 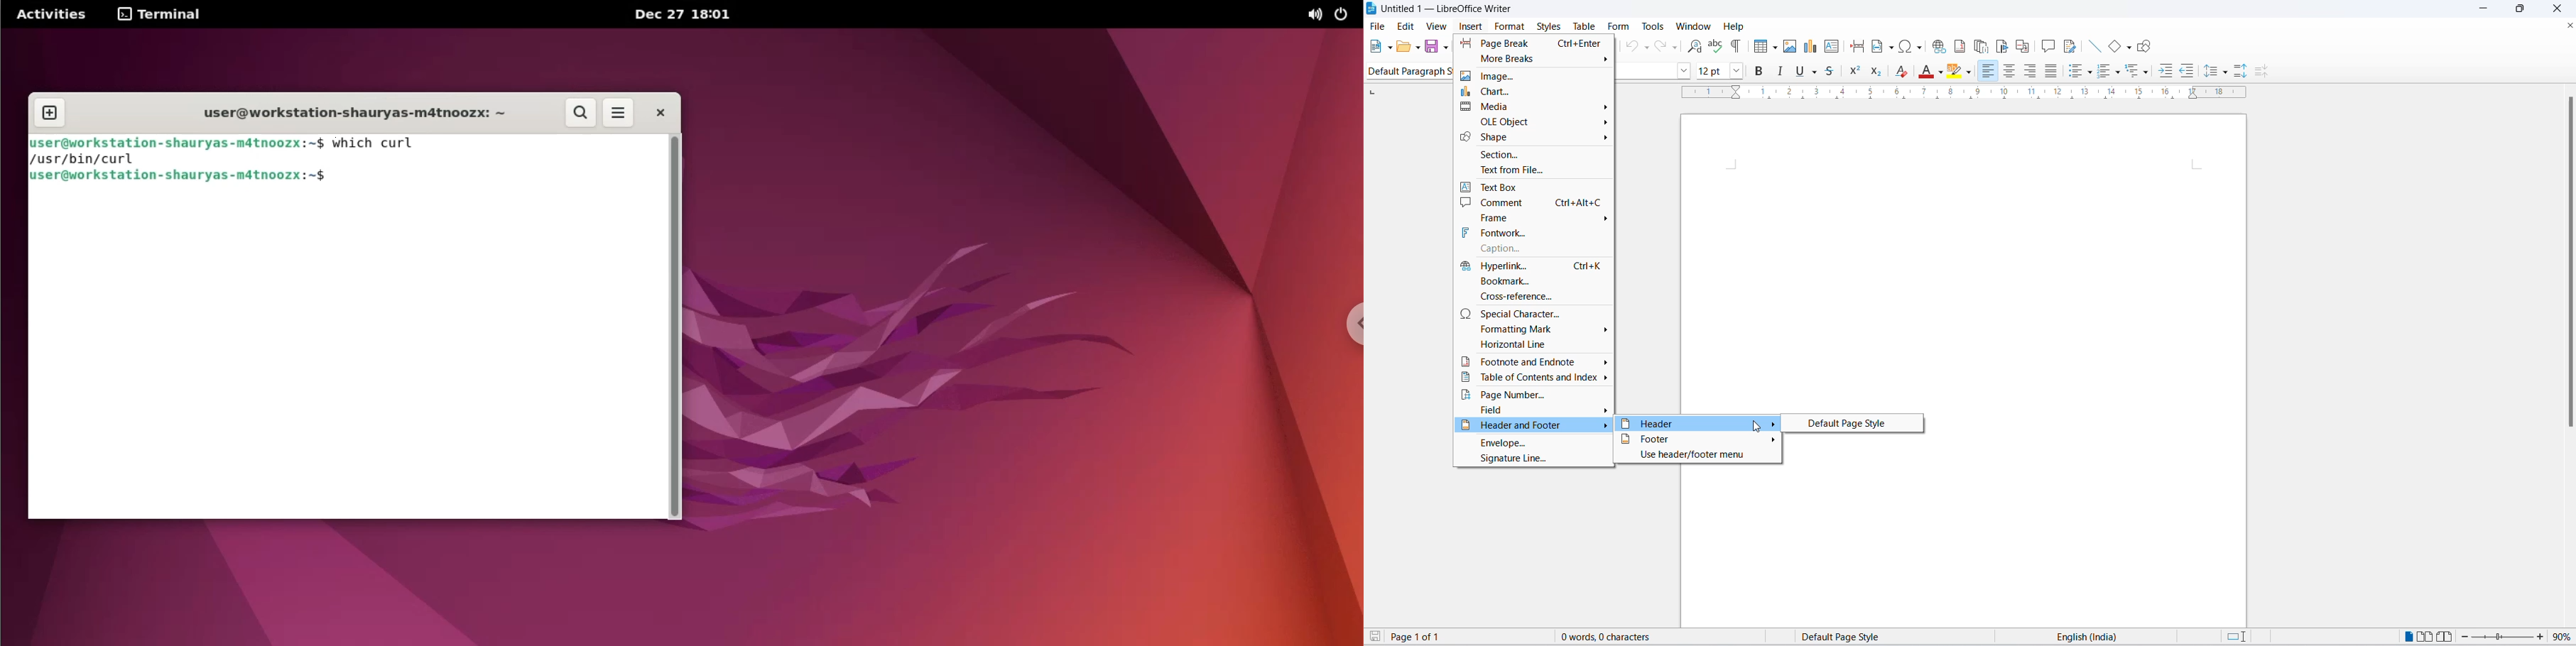 I want to click on power options, so click(x=1341, y=16).